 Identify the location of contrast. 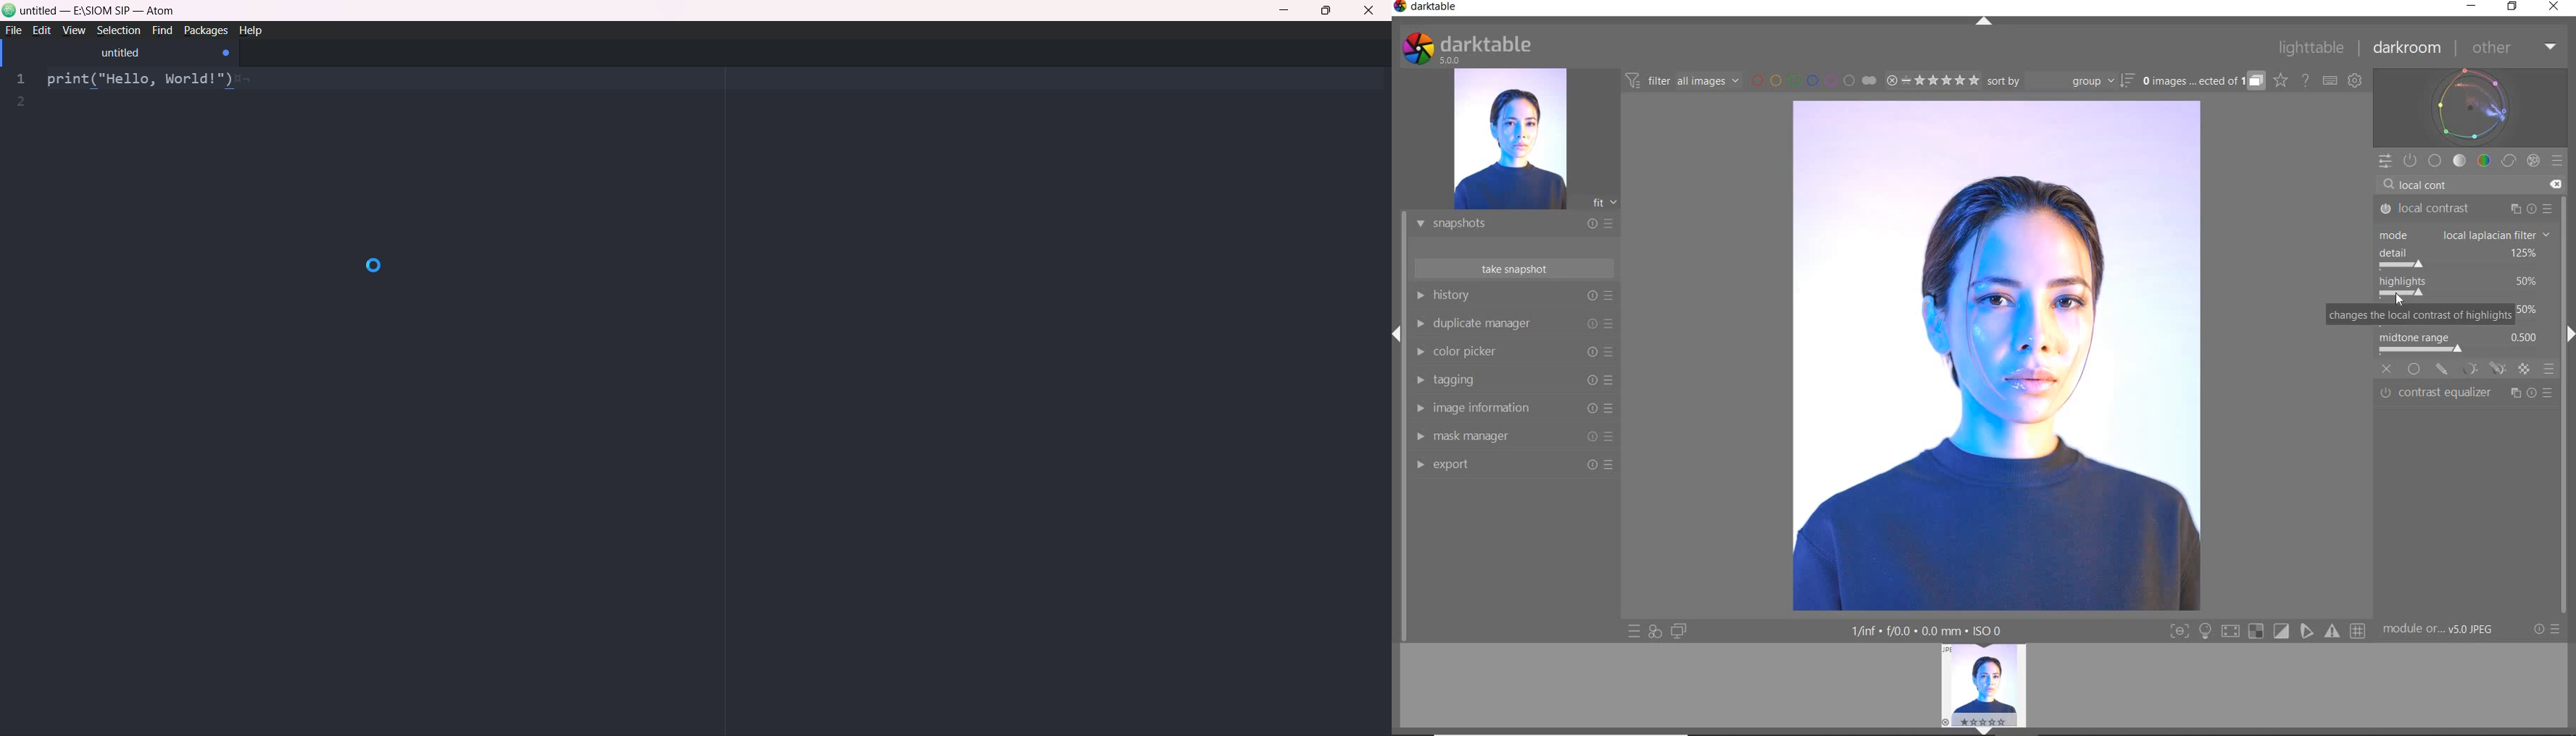
(2534, 310).